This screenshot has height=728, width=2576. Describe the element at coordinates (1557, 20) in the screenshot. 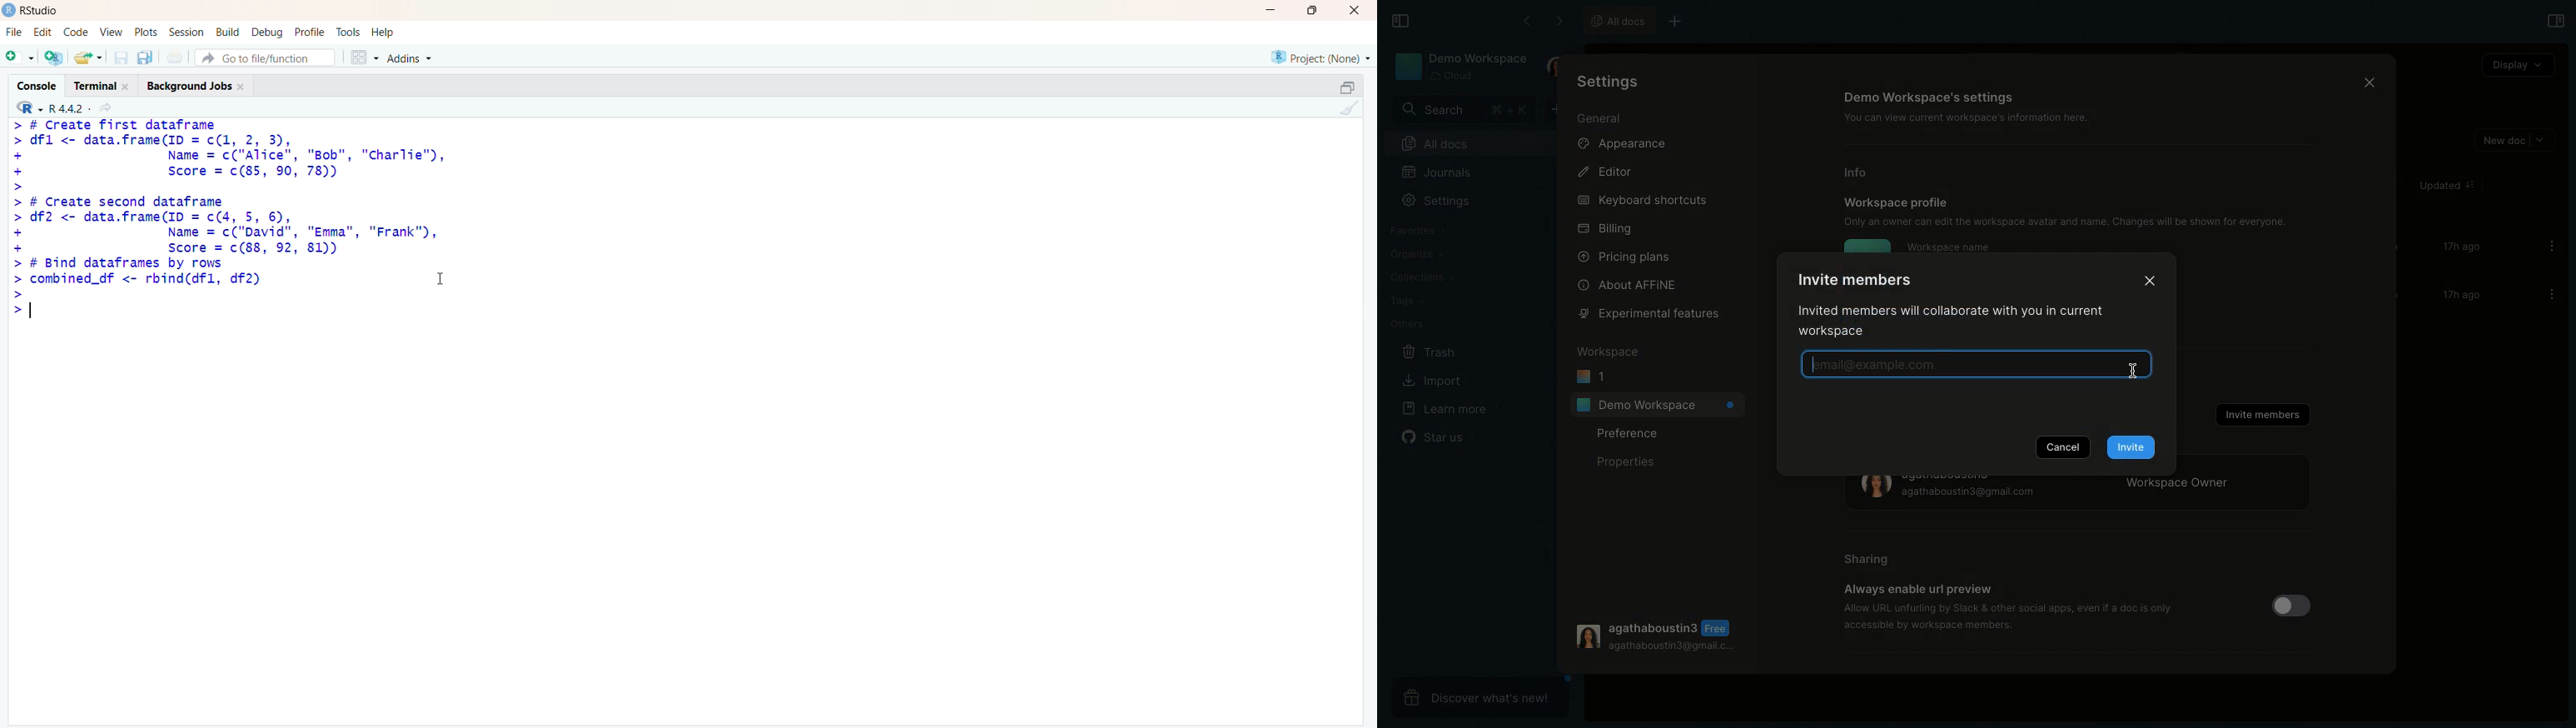

I see `Forward` at that location.